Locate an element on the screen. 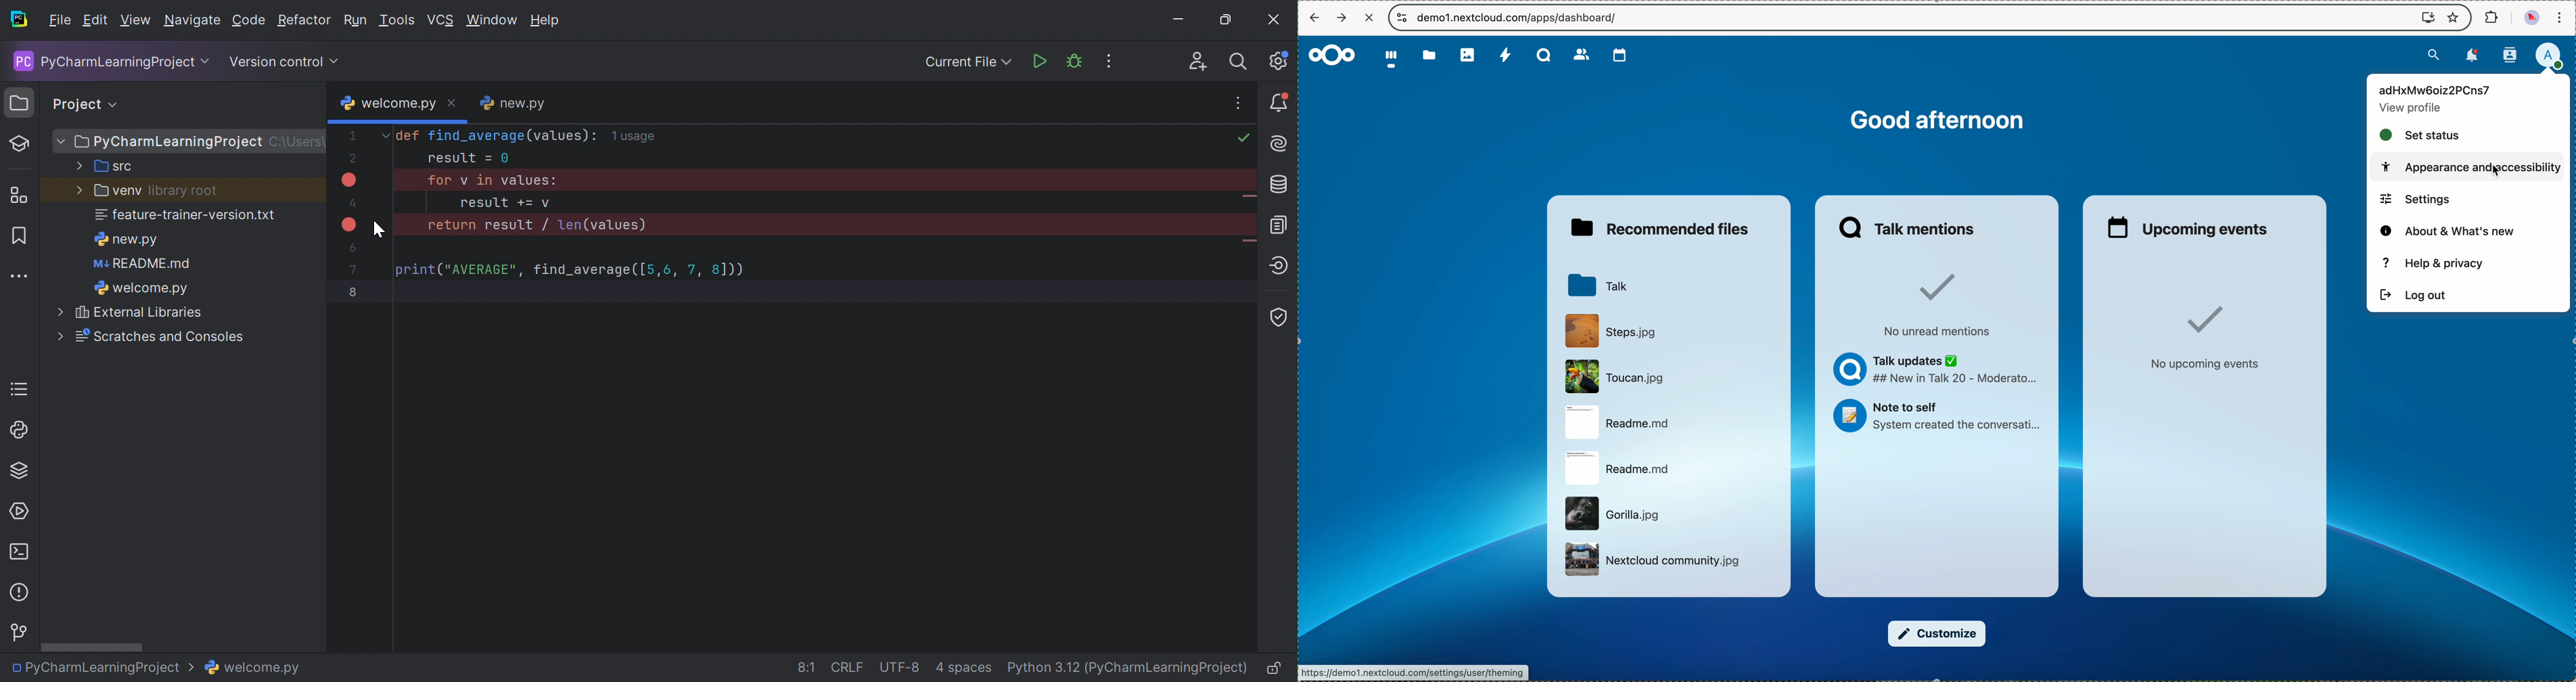 The image size is (2576, 700). dashboard is located at coordinates (1393, 61).